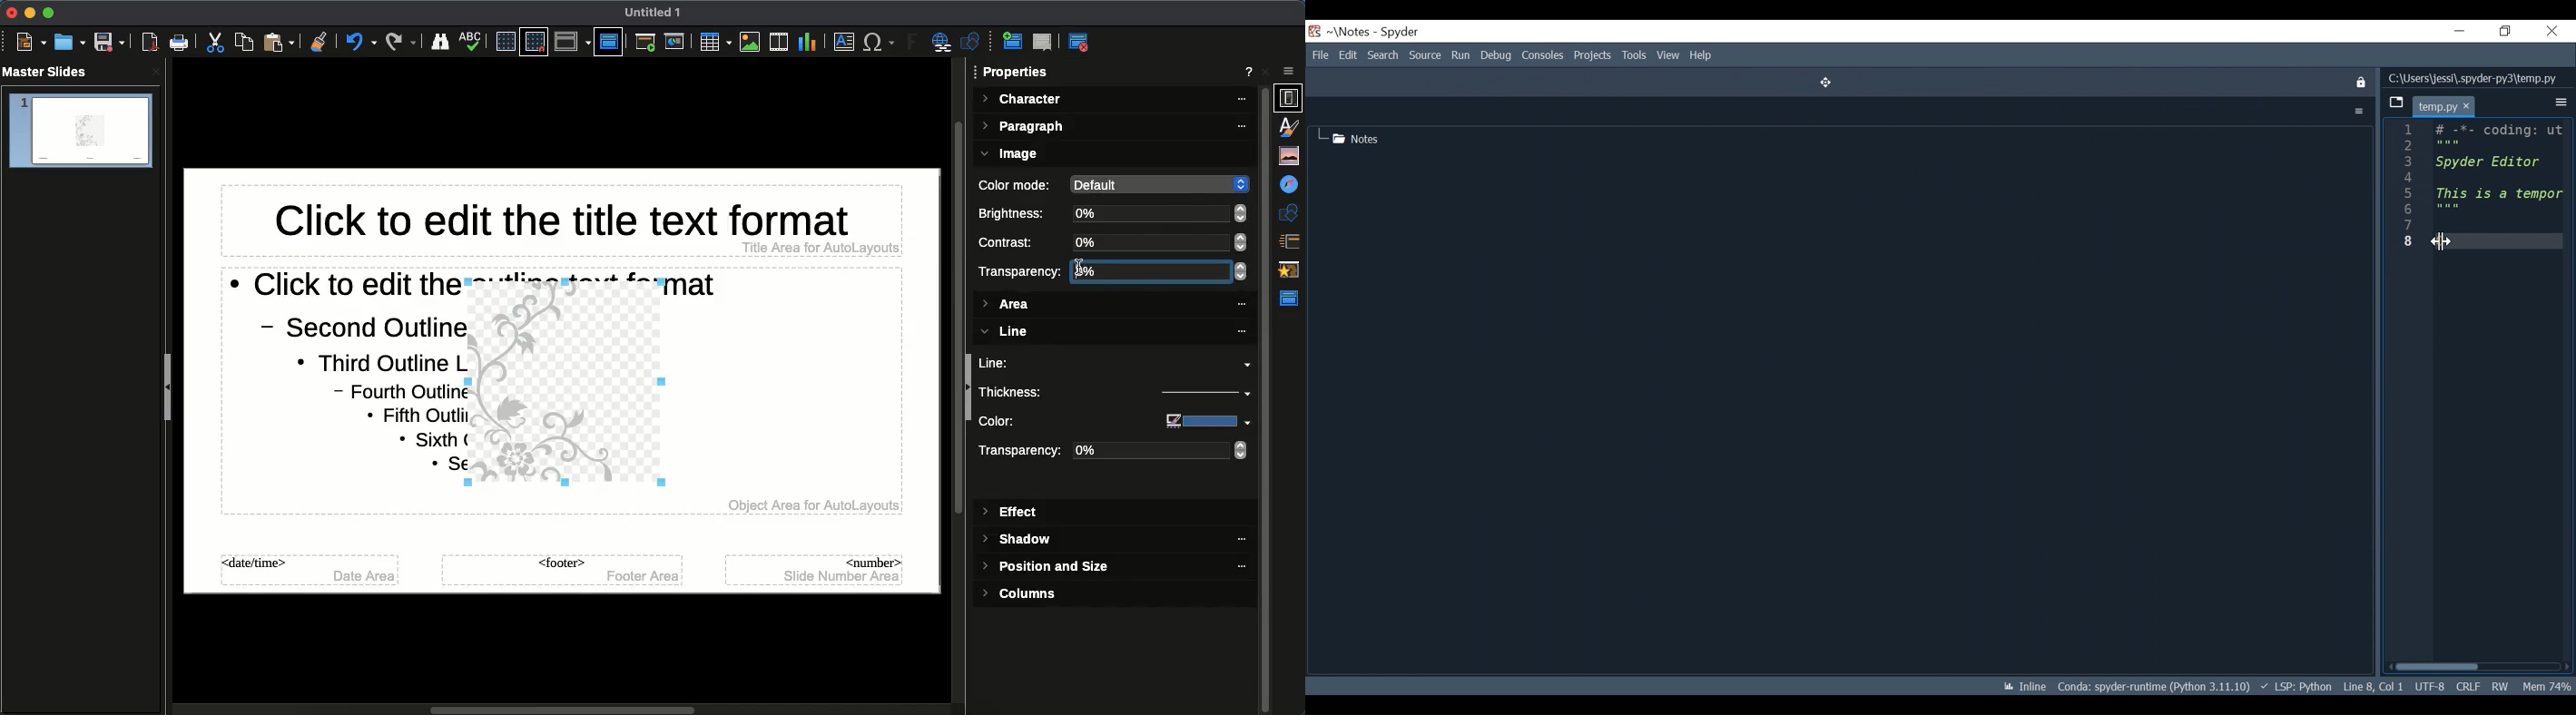  I want to click on Move, so click(1822, 82).